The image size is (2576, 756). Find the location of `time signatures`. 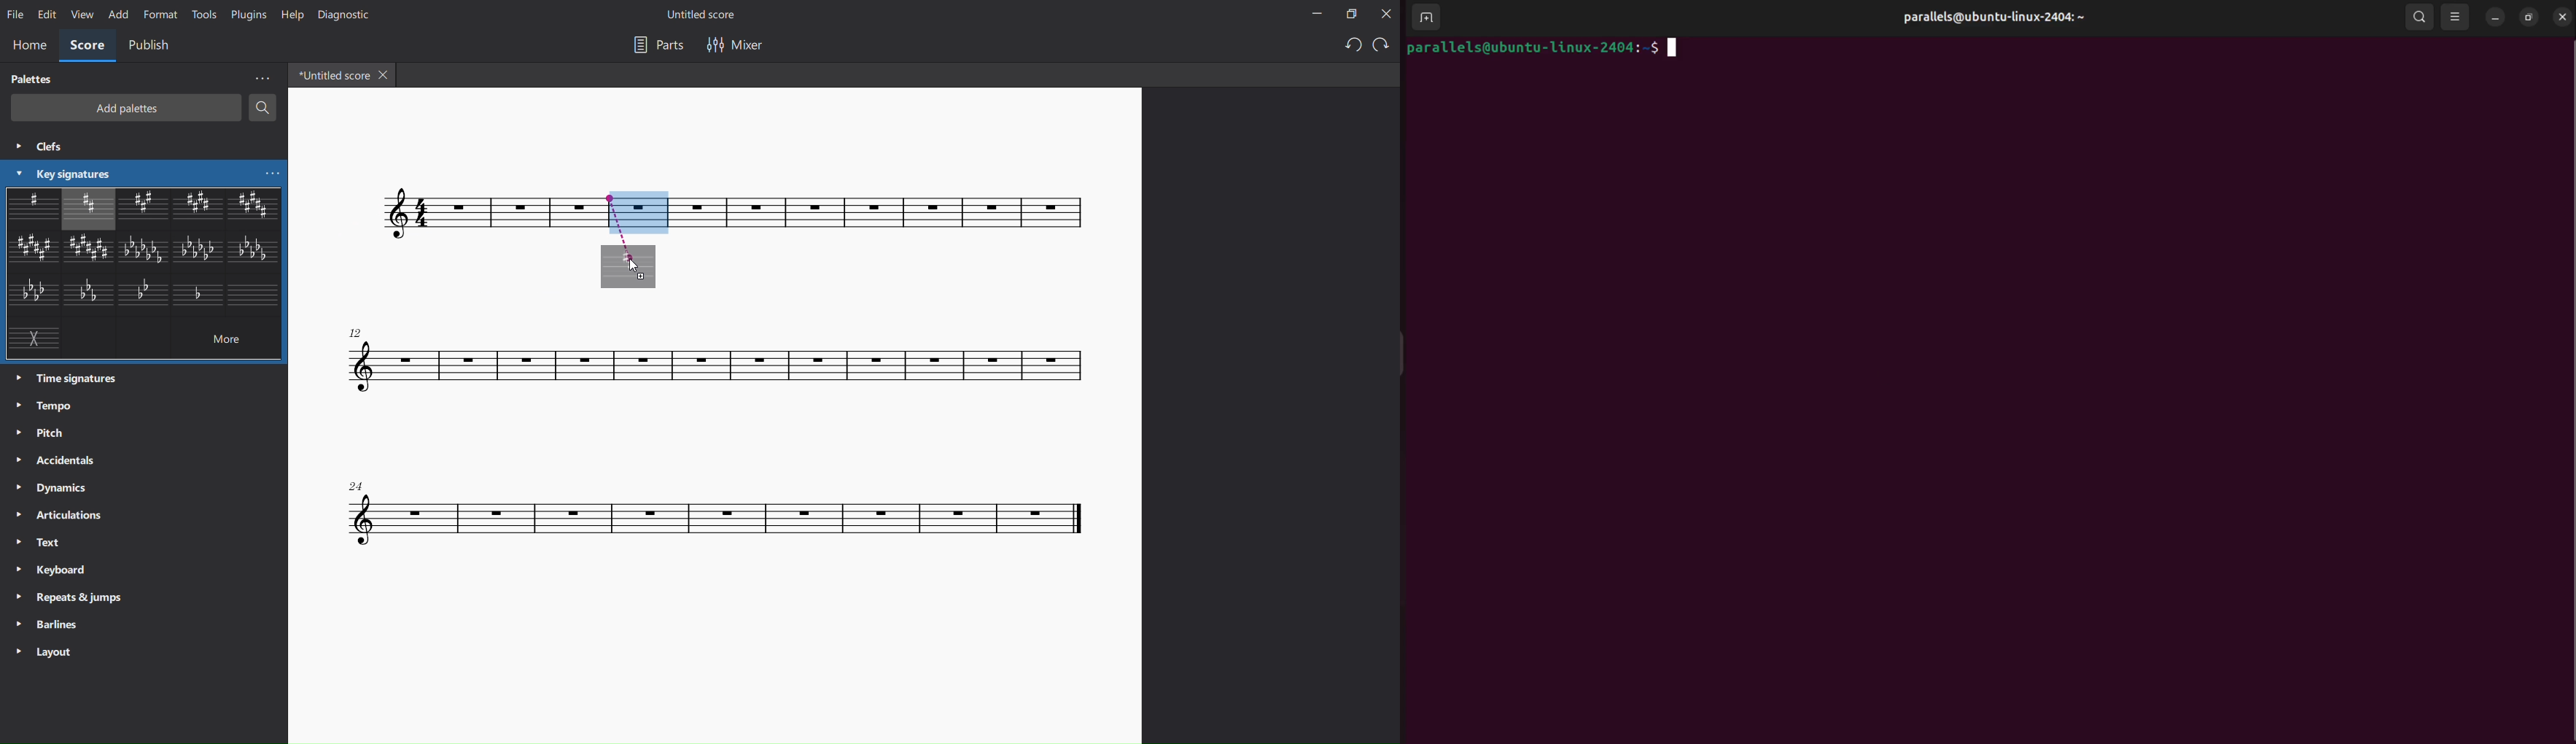

time signatures is located at coordinates (63, 379).